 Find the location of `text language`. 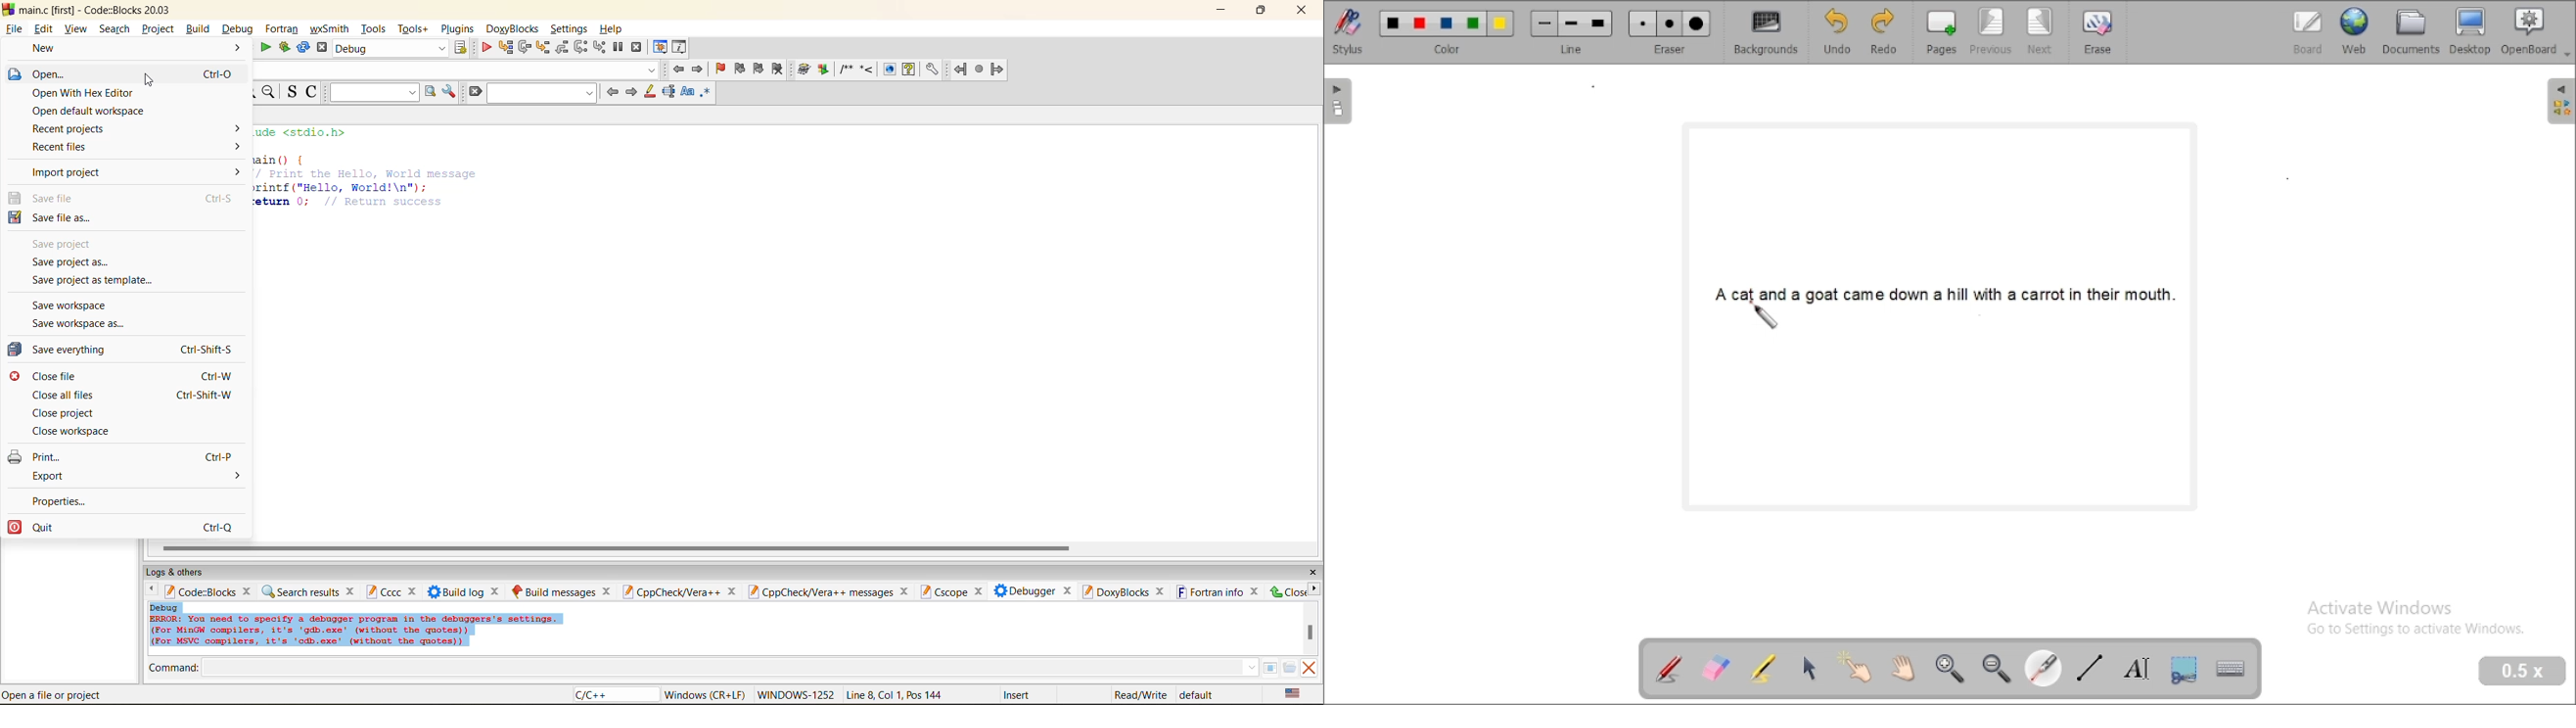

text language is located at coordinates (1294, 693).